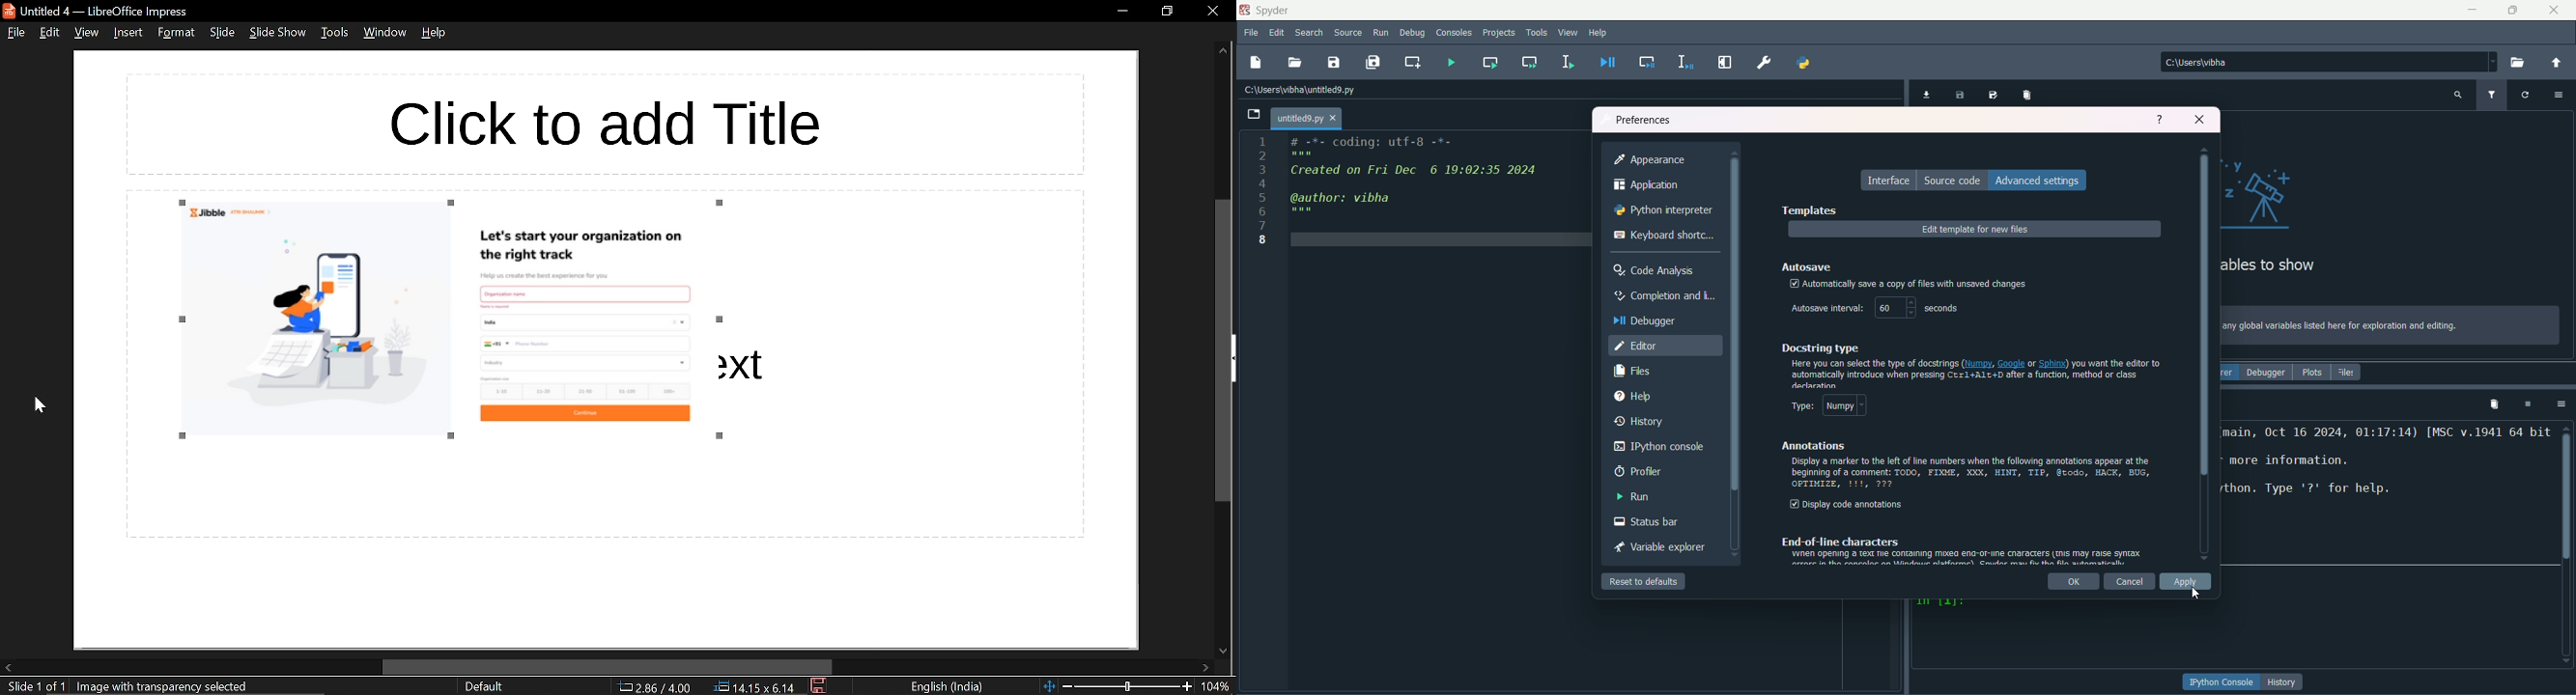  I want to click on save data, so click(1960, 96).